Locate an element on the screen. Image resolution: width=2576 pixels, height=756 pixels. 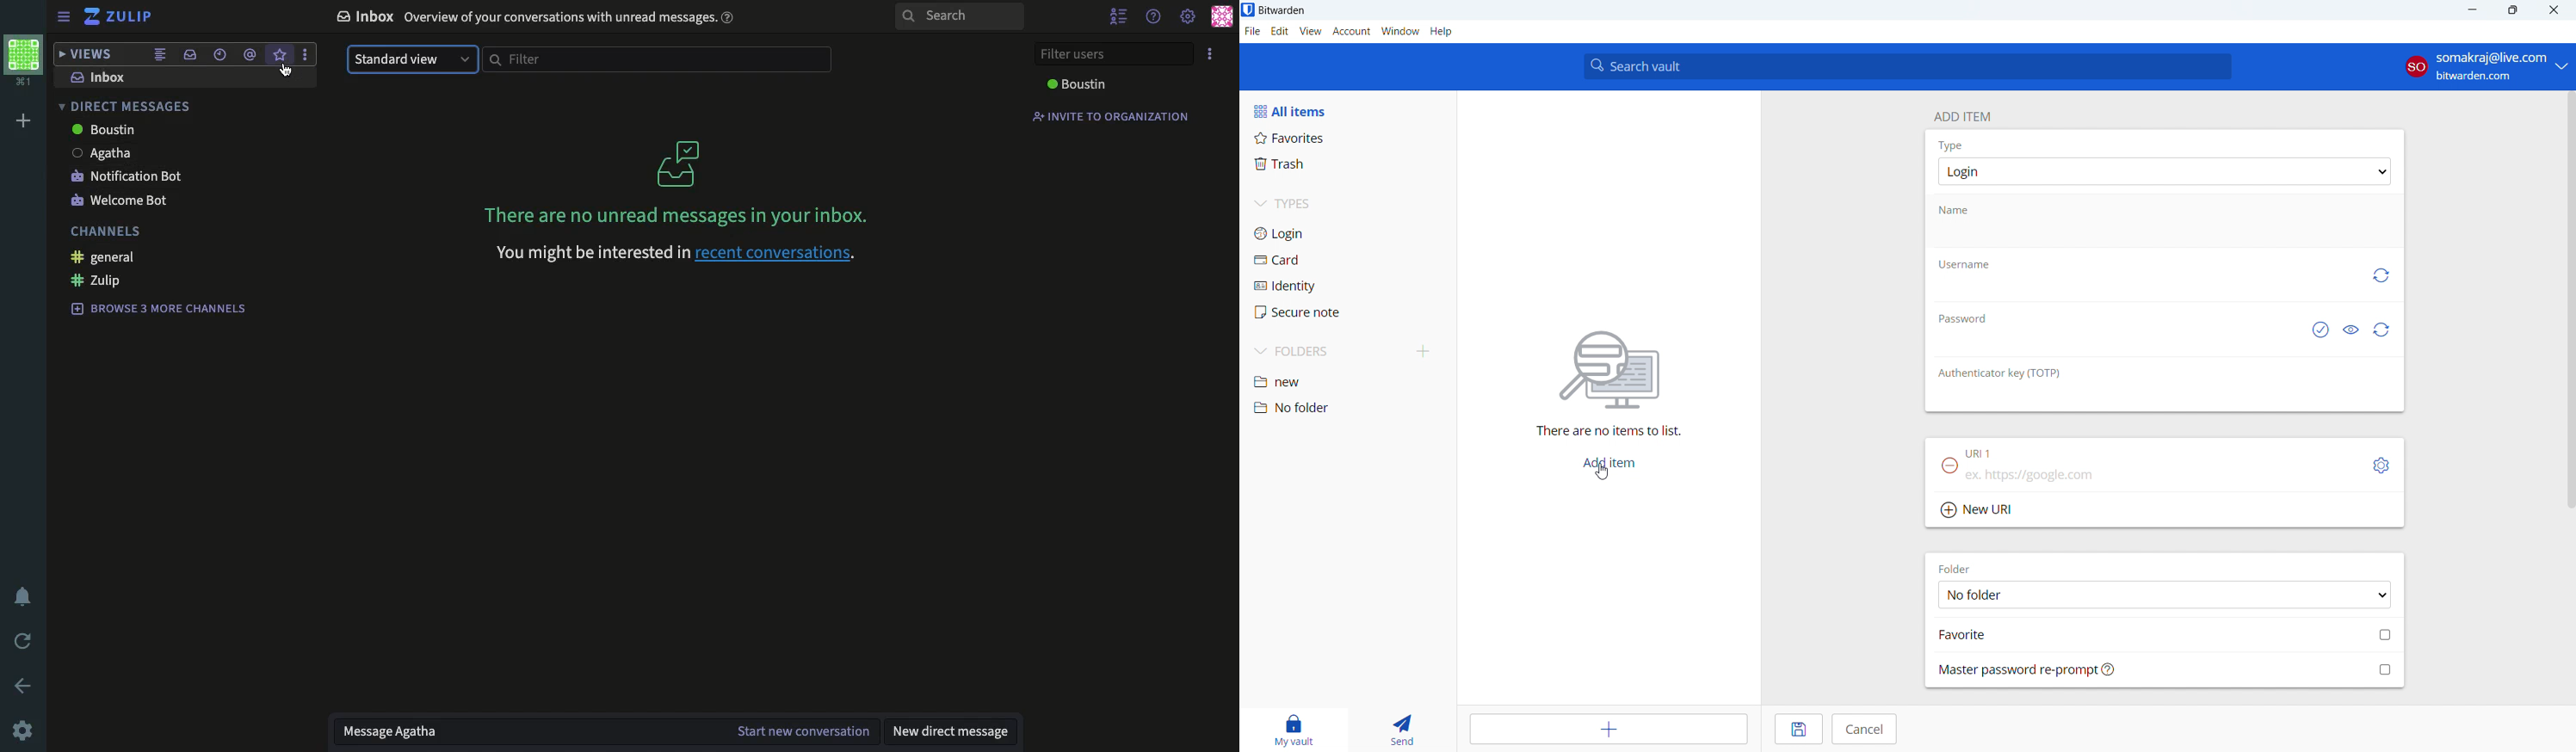
cursor is located at coordinates (1604, 472).